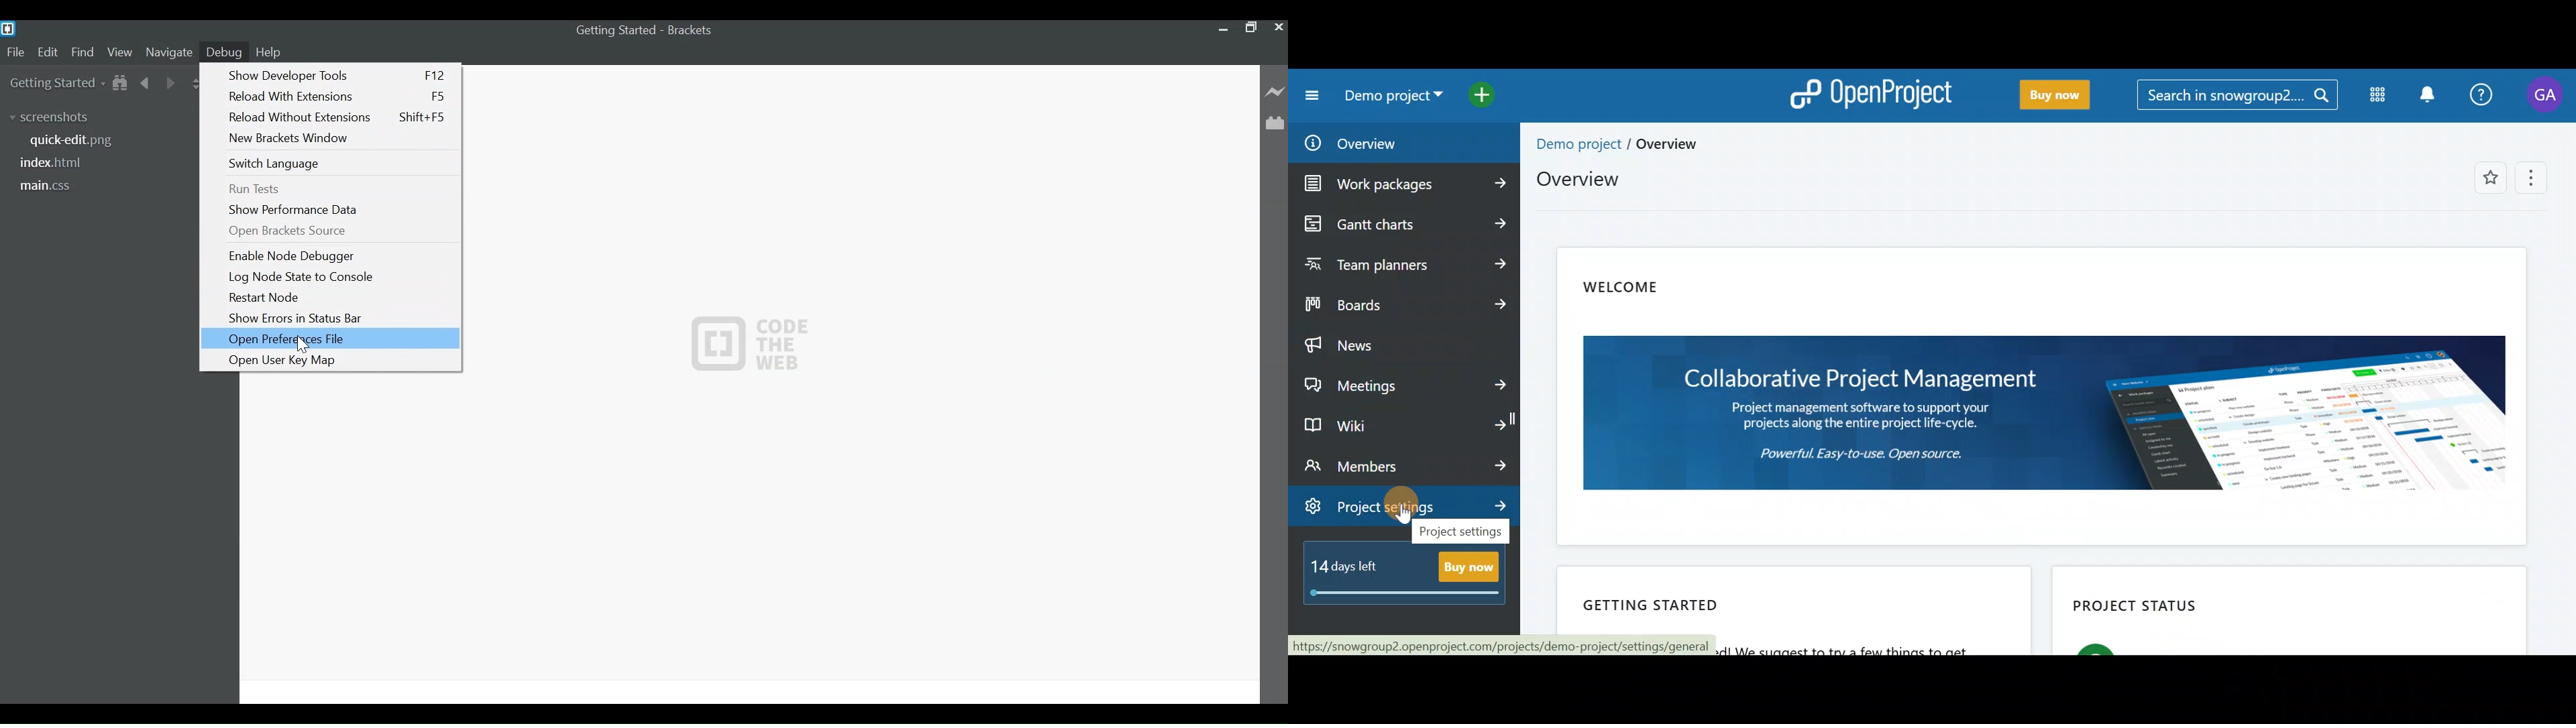 This screenshot has width=2576, height=728. Describe the element at coordinates (329, 338) in the screenshot. I see `Open Preferences File` at that location.